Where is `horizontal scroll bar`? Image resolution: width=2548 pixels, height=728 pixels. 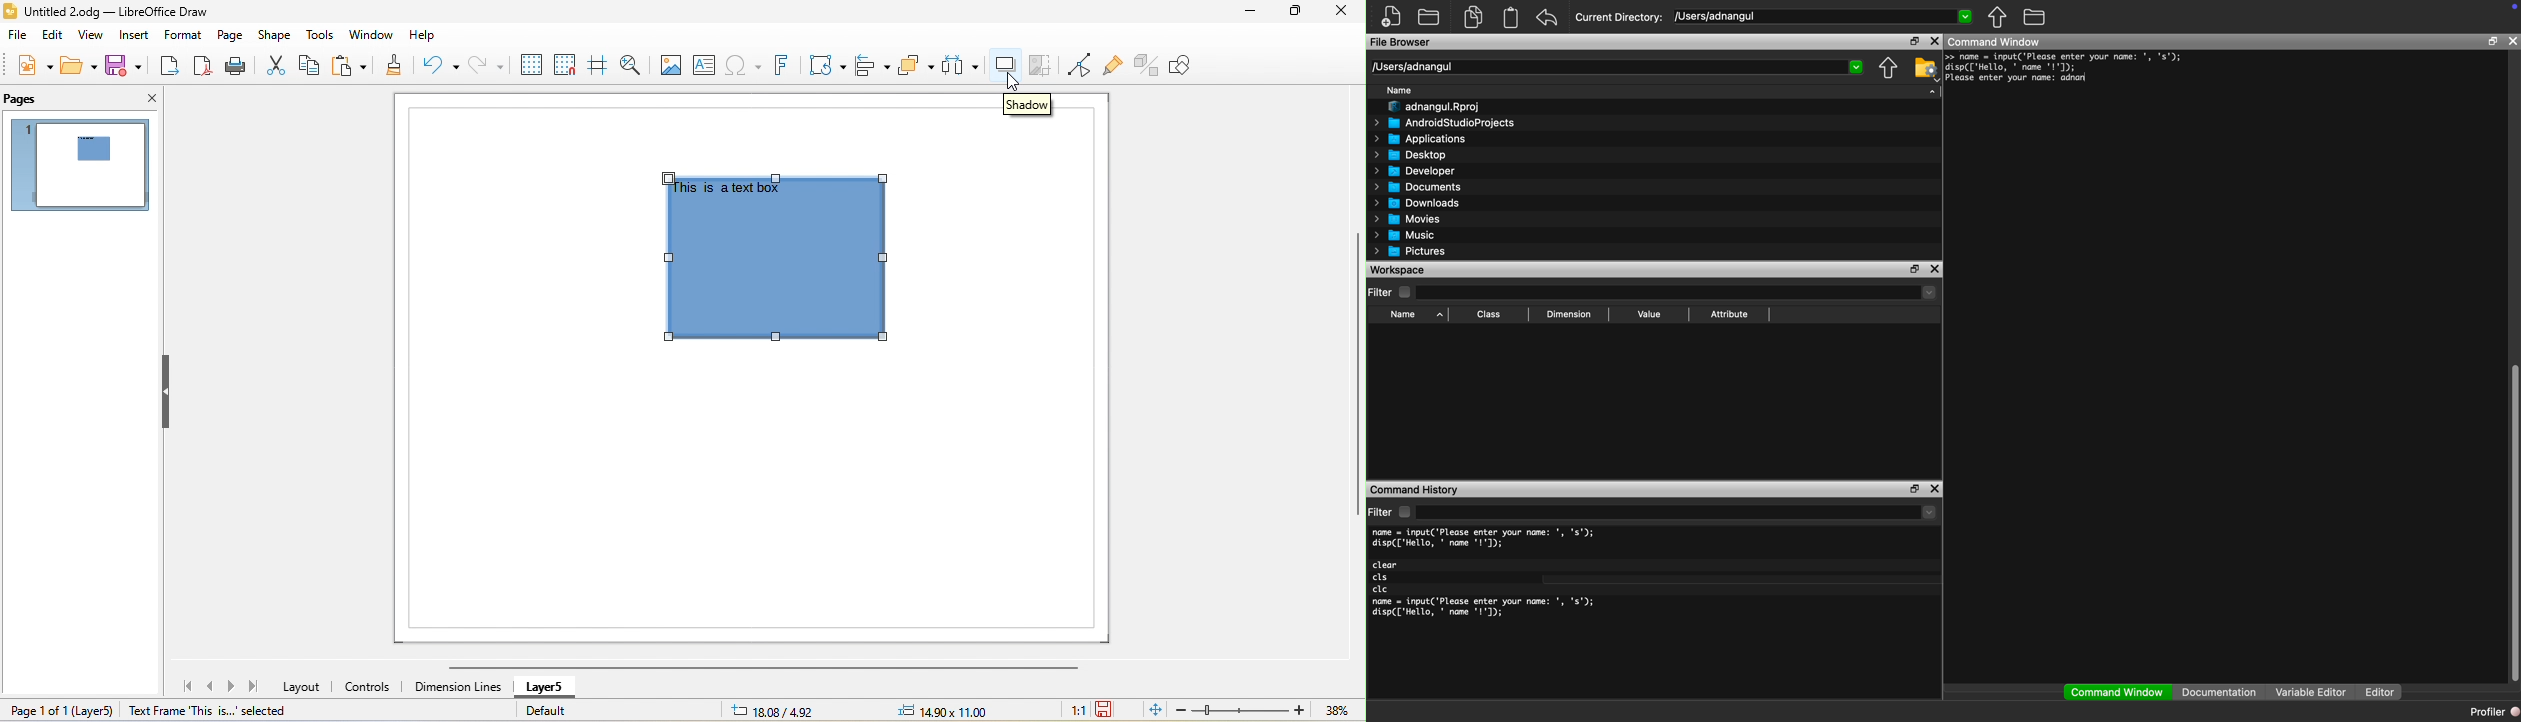
horizontal scroll bar is located at coordinates (754, 669).